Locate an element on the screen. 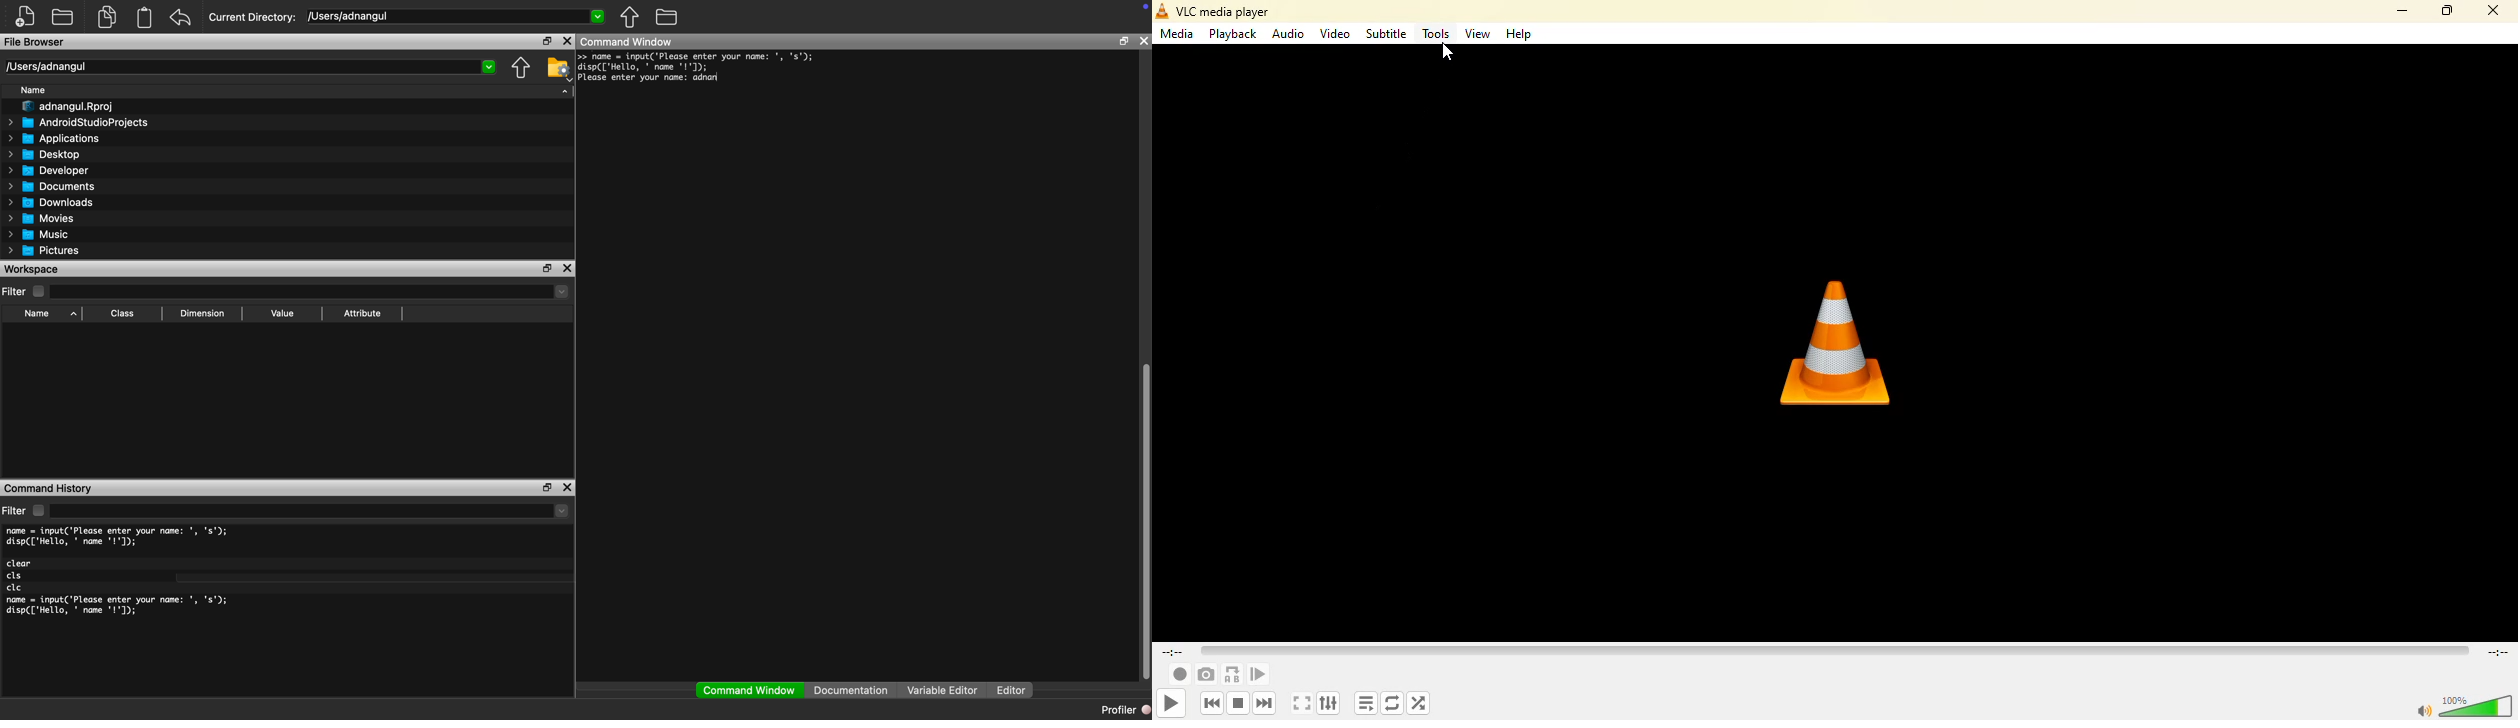 The image size is (2520, 728). next media in the playlist is located at coordinates (1264, 703).